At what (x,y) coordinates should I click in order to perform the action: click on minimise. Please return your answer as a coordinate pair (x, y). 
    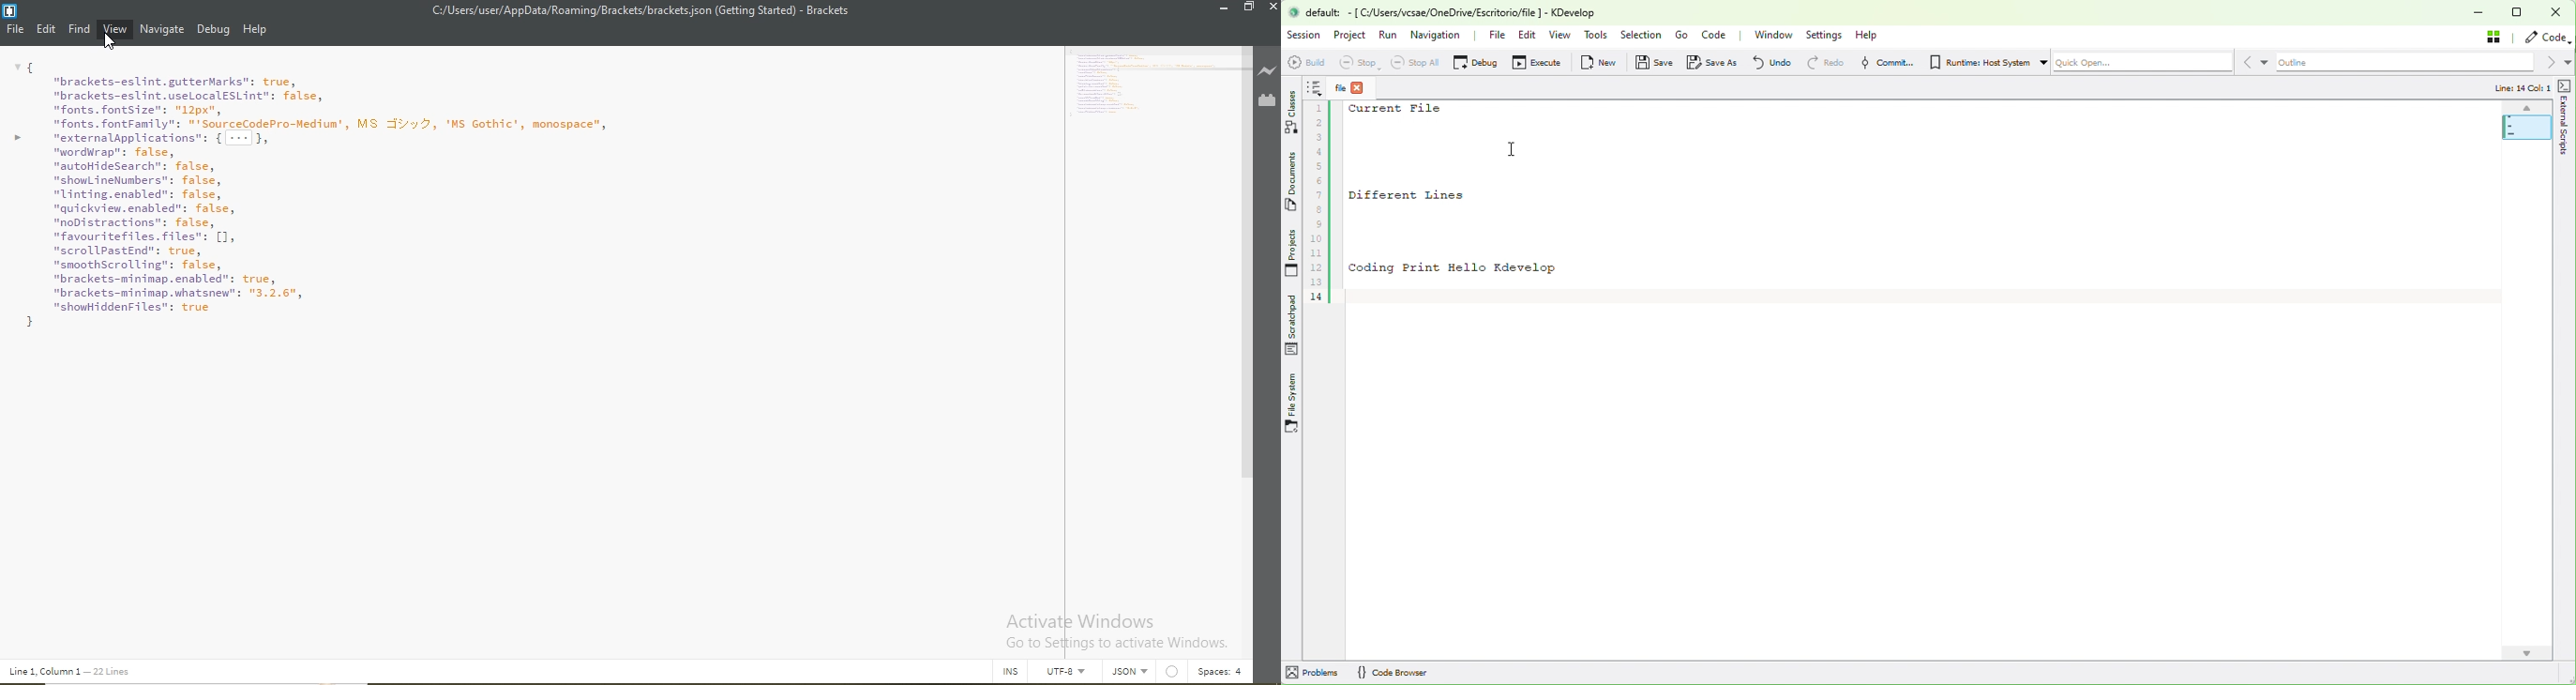
    Looking at the image, I should click on (1221, 8).